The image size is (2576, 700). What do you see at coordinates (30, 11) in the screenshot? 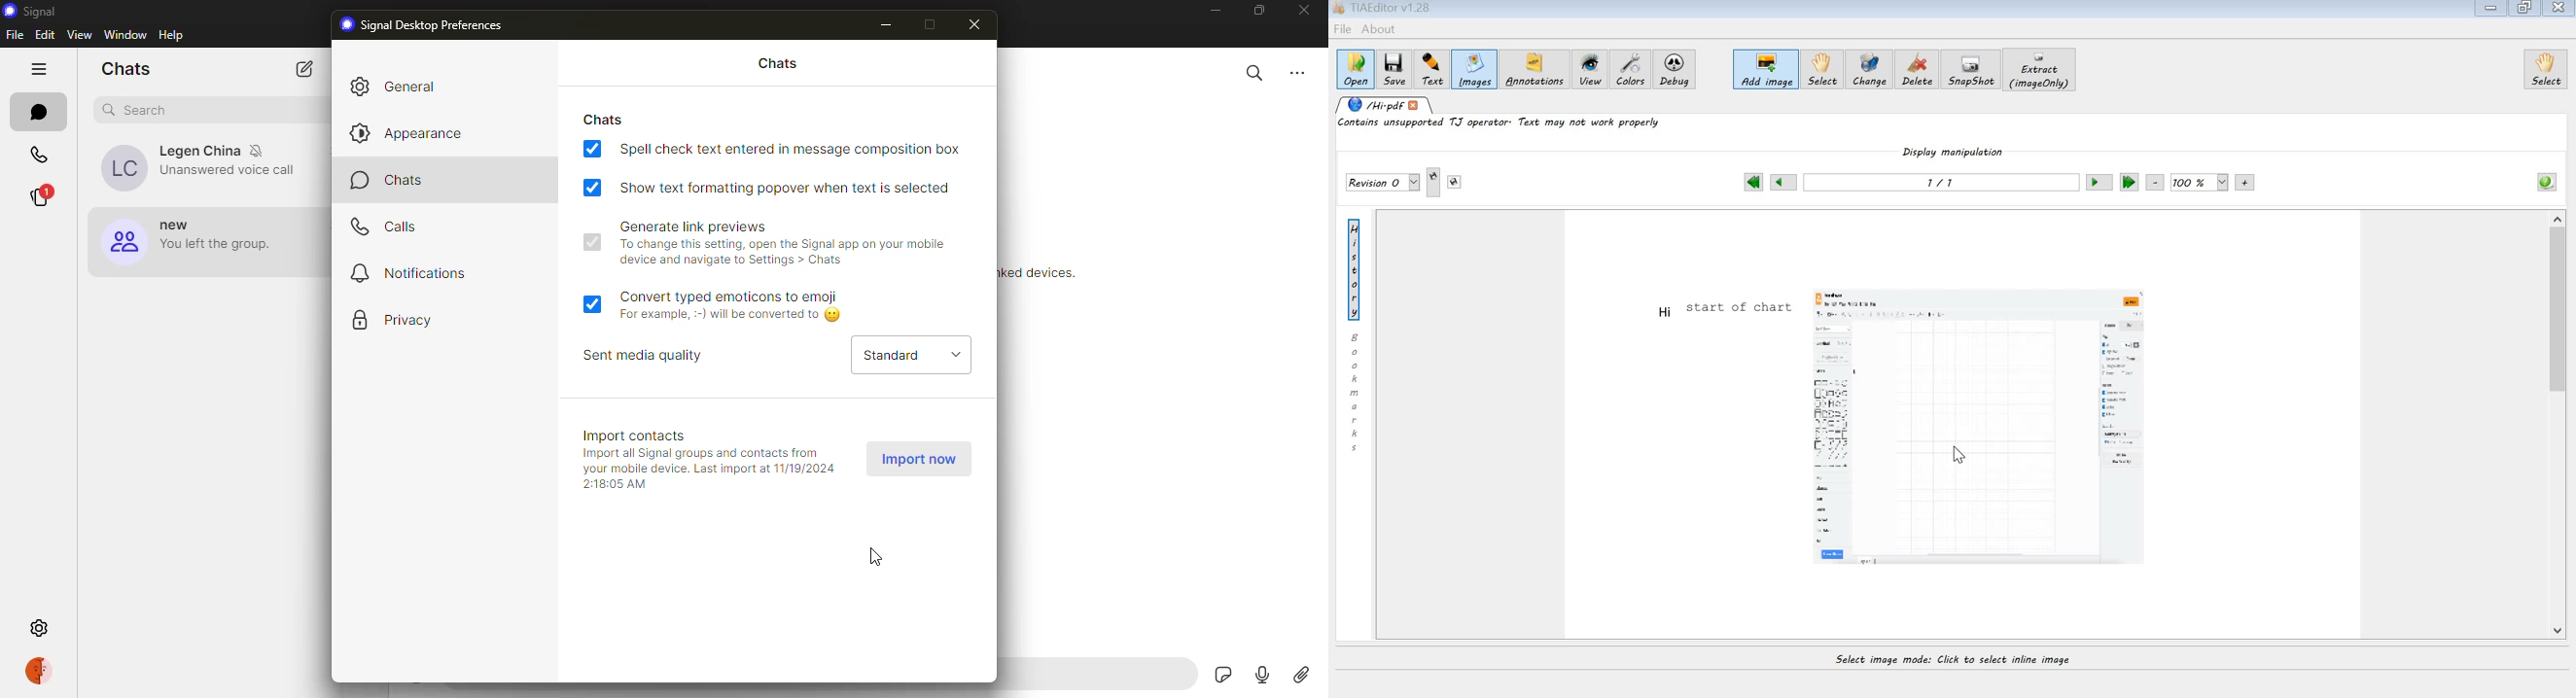
I see `signal` at bounding box center [30, 11].